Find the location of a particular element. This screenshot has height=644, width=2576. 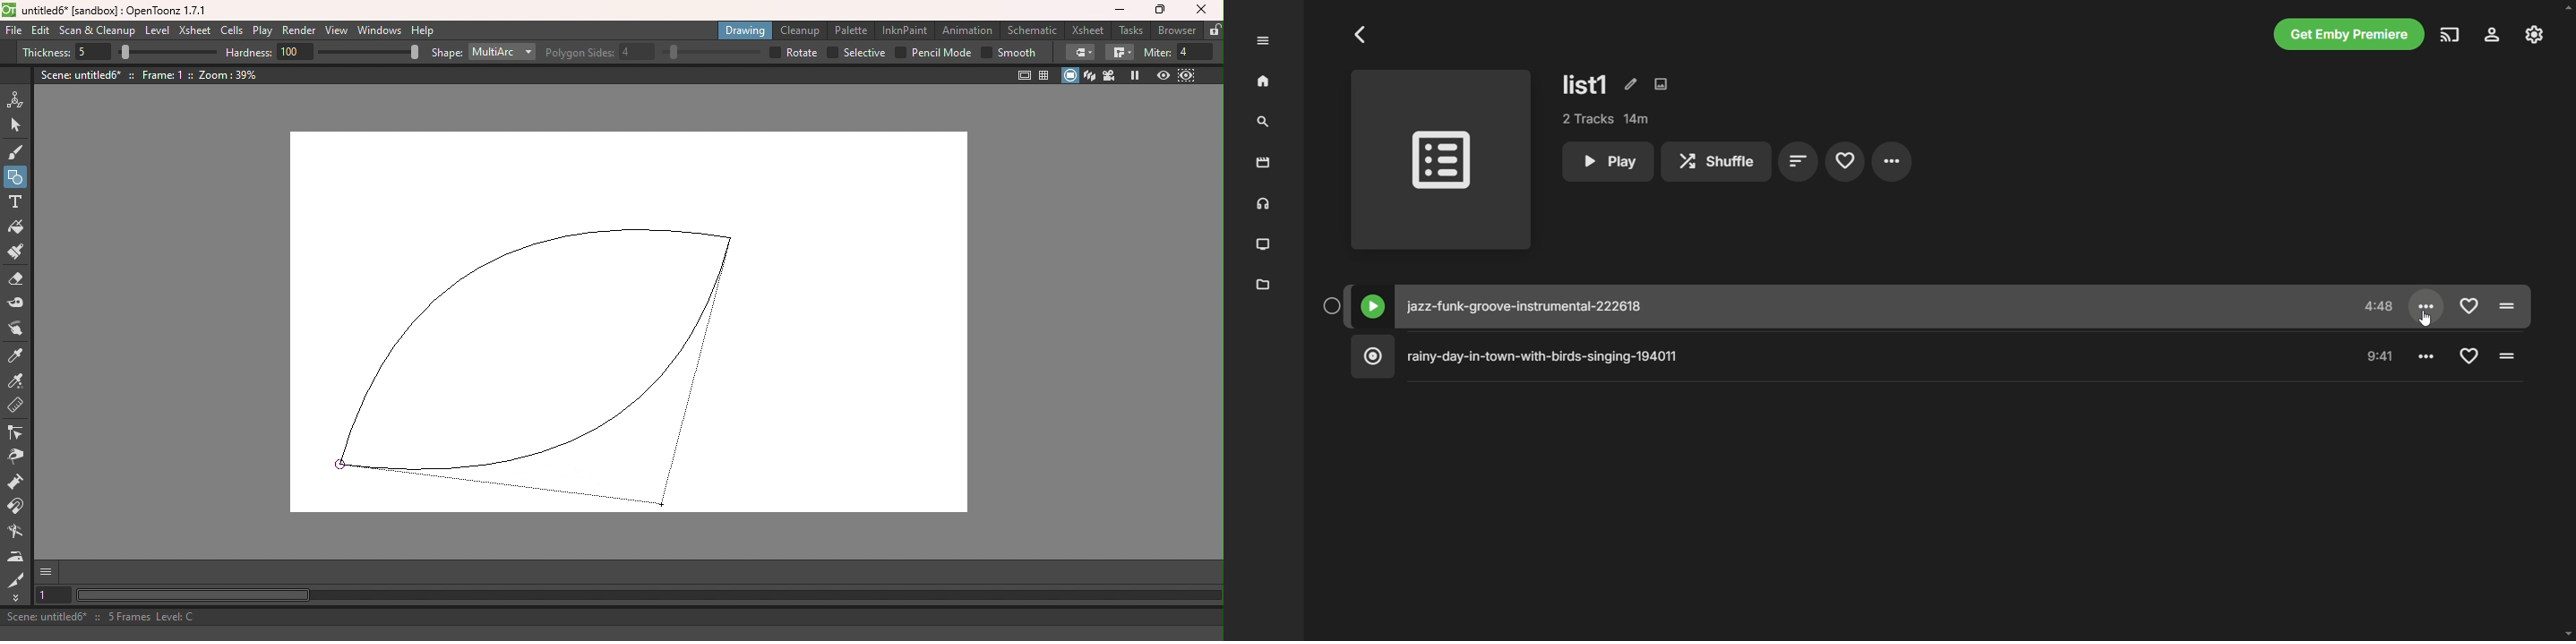

Browser is located at coordinates (1177, 30).